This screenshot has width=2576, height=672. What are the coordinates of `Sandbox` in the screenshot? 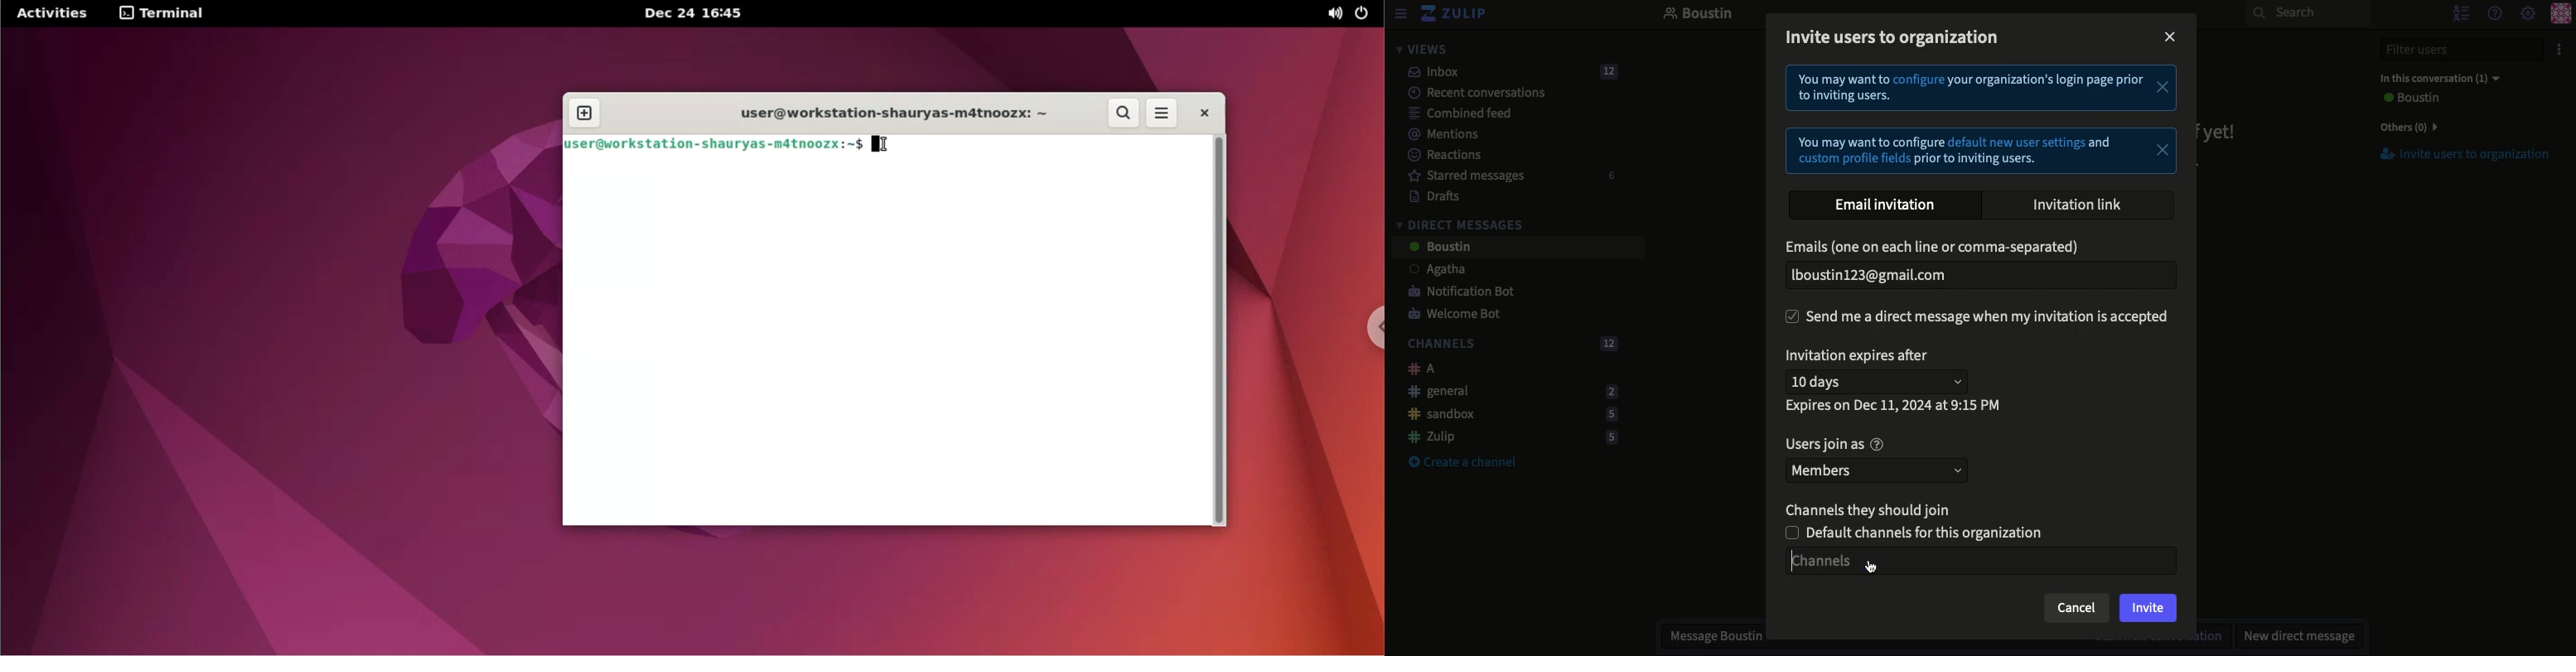 It's located at (1506, 415).